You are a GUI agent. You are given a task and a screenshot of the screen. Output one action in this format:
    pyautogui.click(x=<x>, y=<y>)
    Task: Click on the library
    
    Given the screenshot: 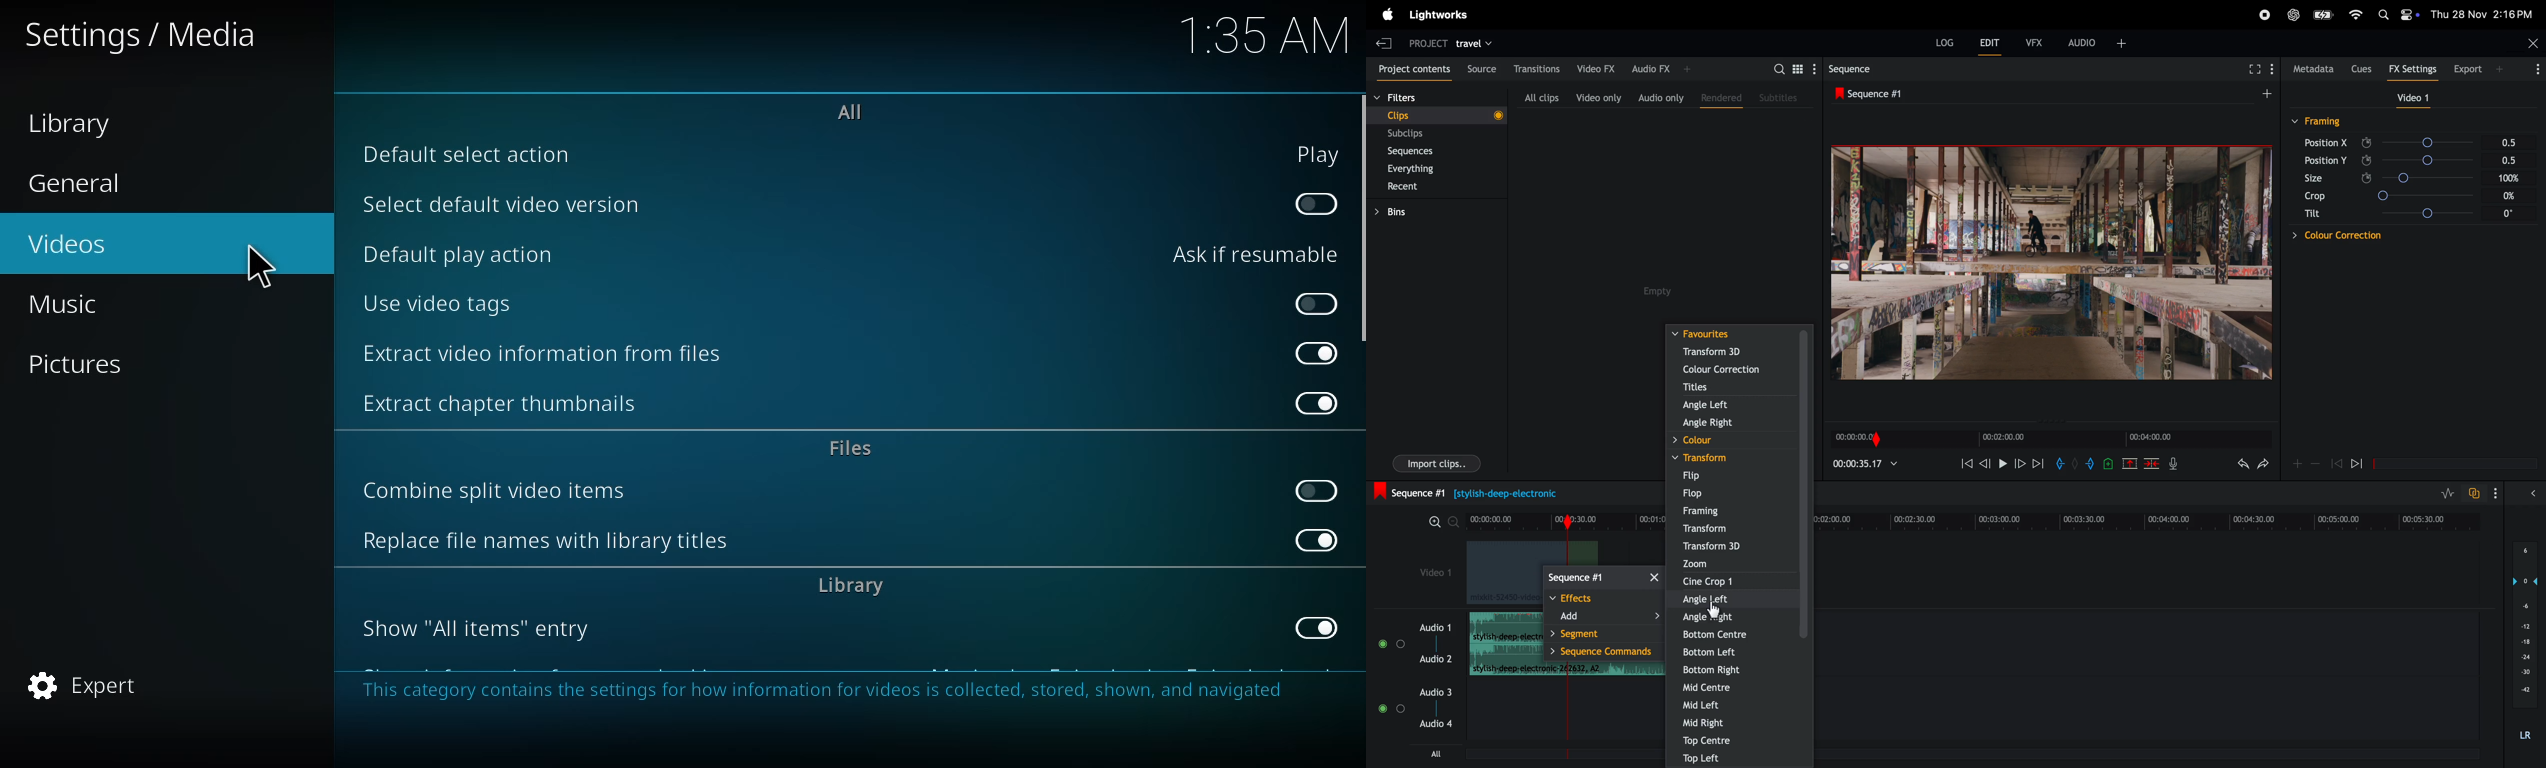 What is the action you would take?
    pyautogui.click(x=851, y=584)
    